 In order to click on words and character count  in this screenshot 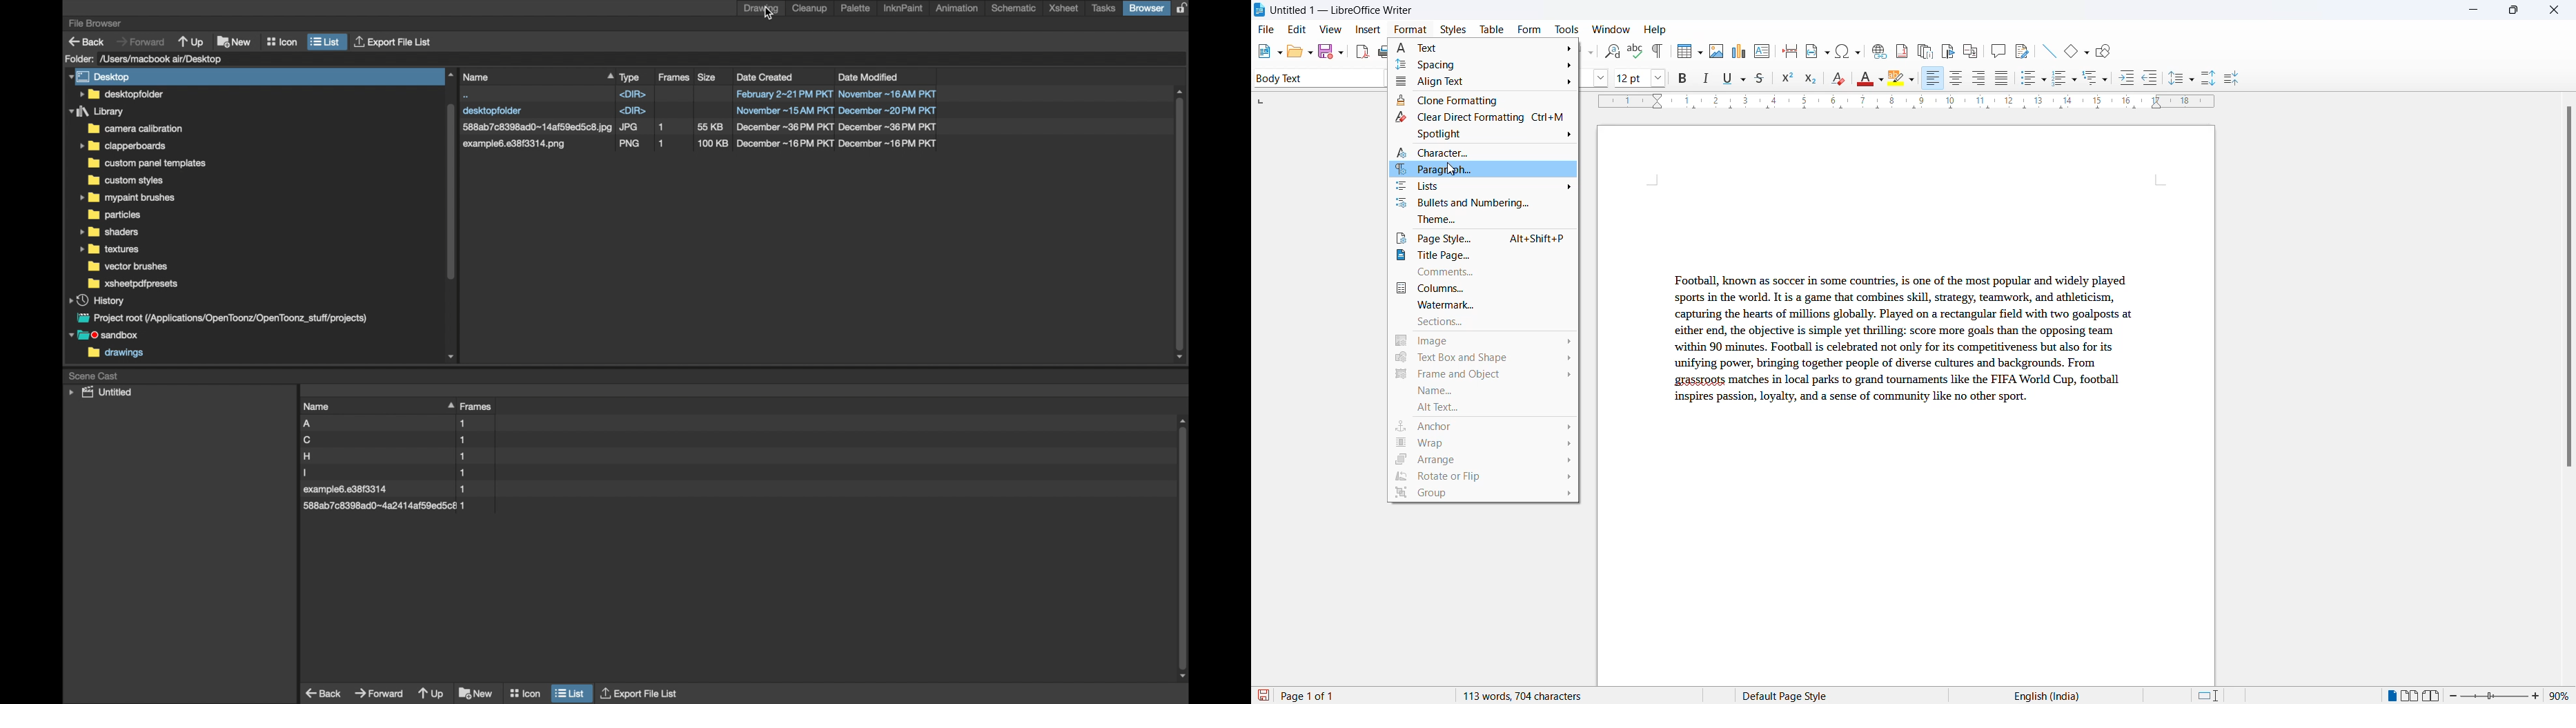, I will do `click(1536, 696)`.